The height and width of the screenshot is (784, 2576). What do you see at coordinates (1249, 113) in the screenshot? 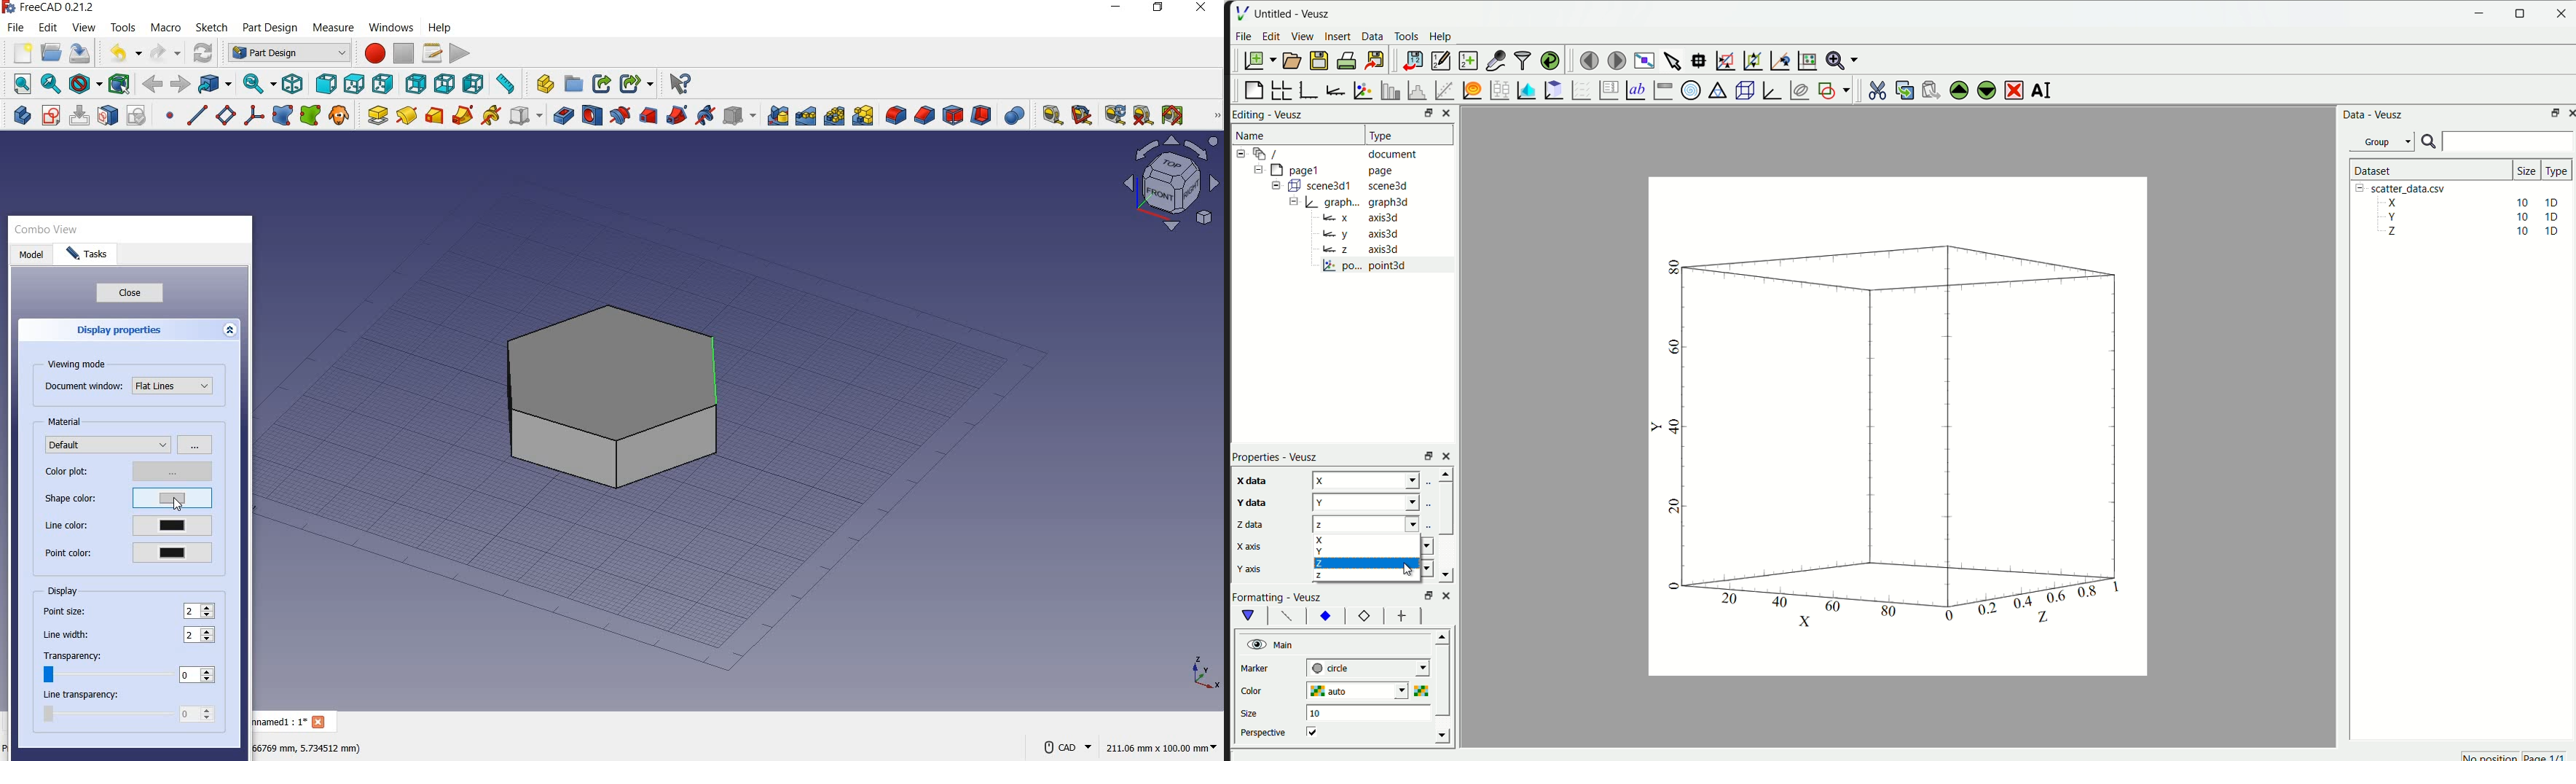
I see `Editing` at bounding box center [1249, 113].